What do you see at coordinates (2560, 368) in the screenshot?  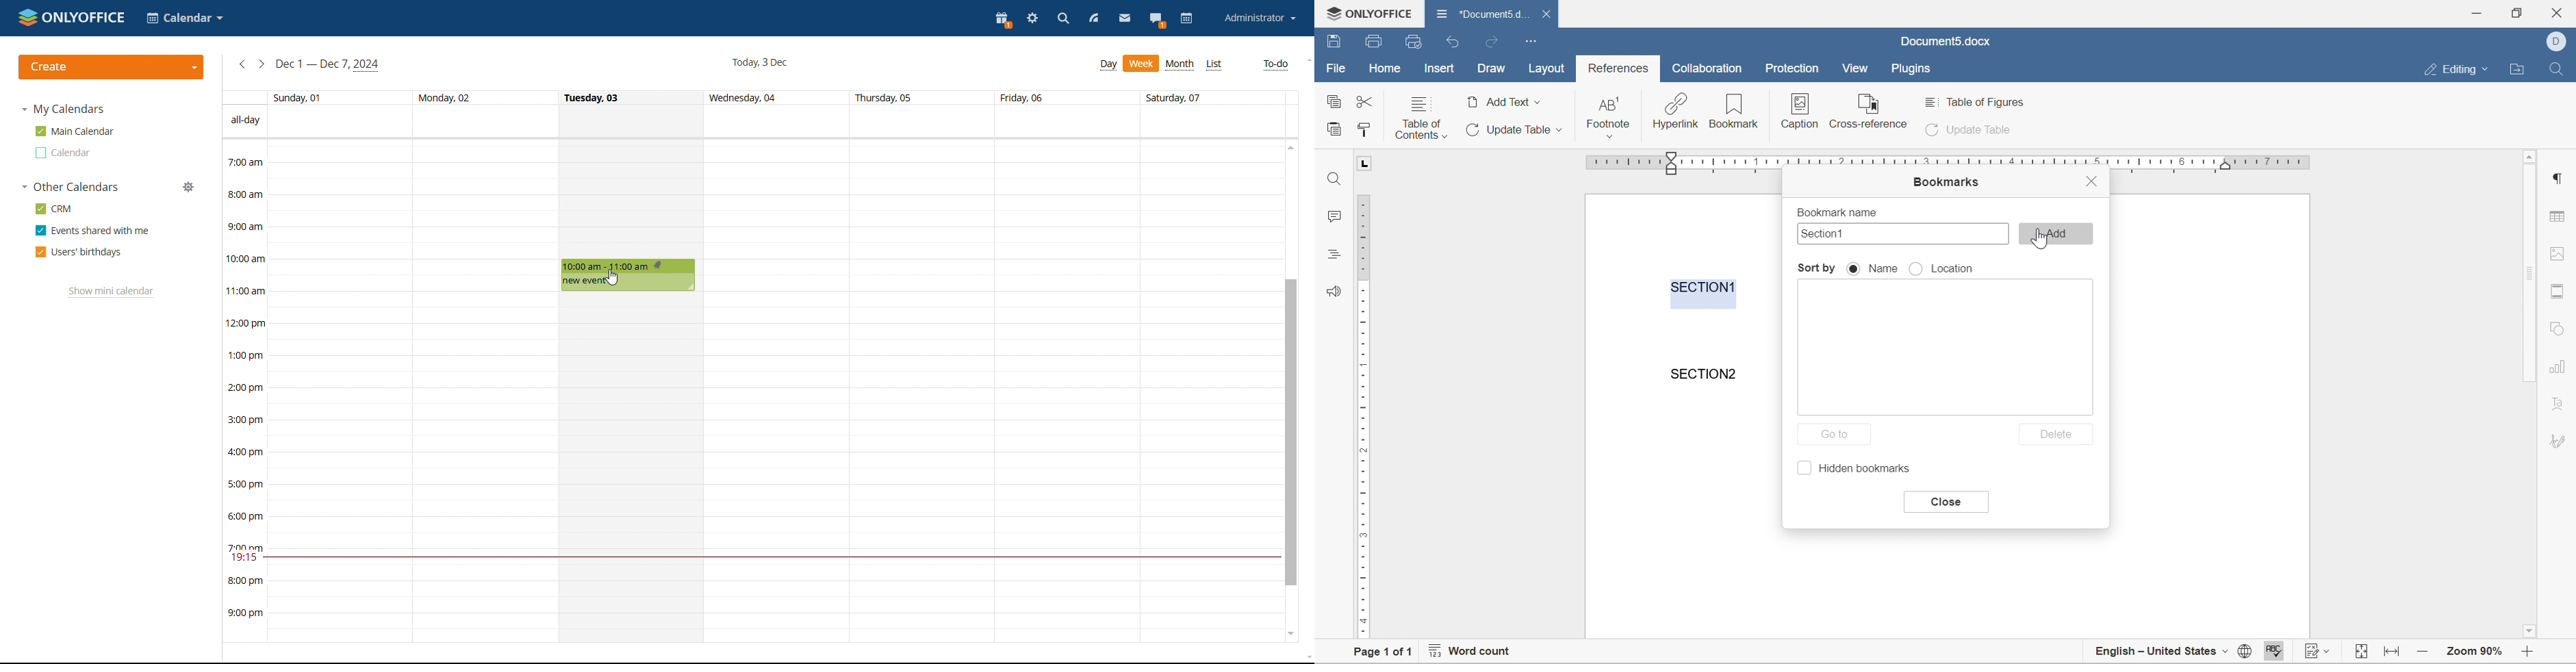 I see `chart settings` at bounding box center [2560, 368].